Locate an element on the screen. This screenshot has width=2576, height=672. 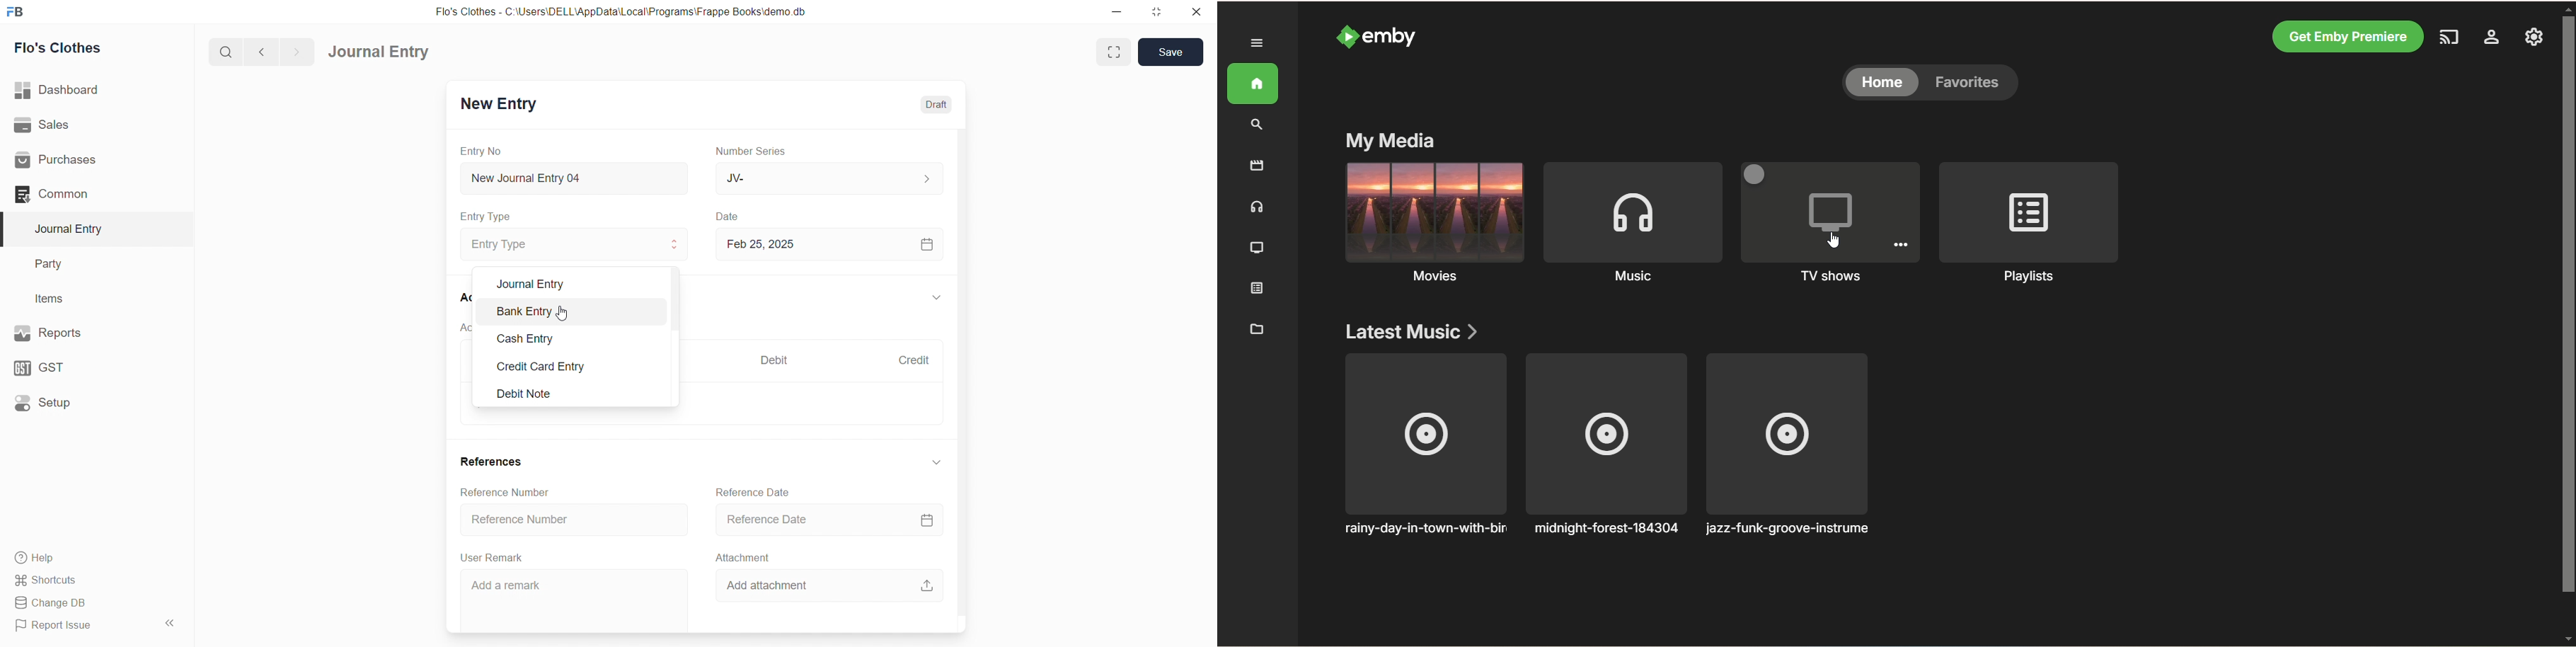
Draft is located at coordinates (937, 105).